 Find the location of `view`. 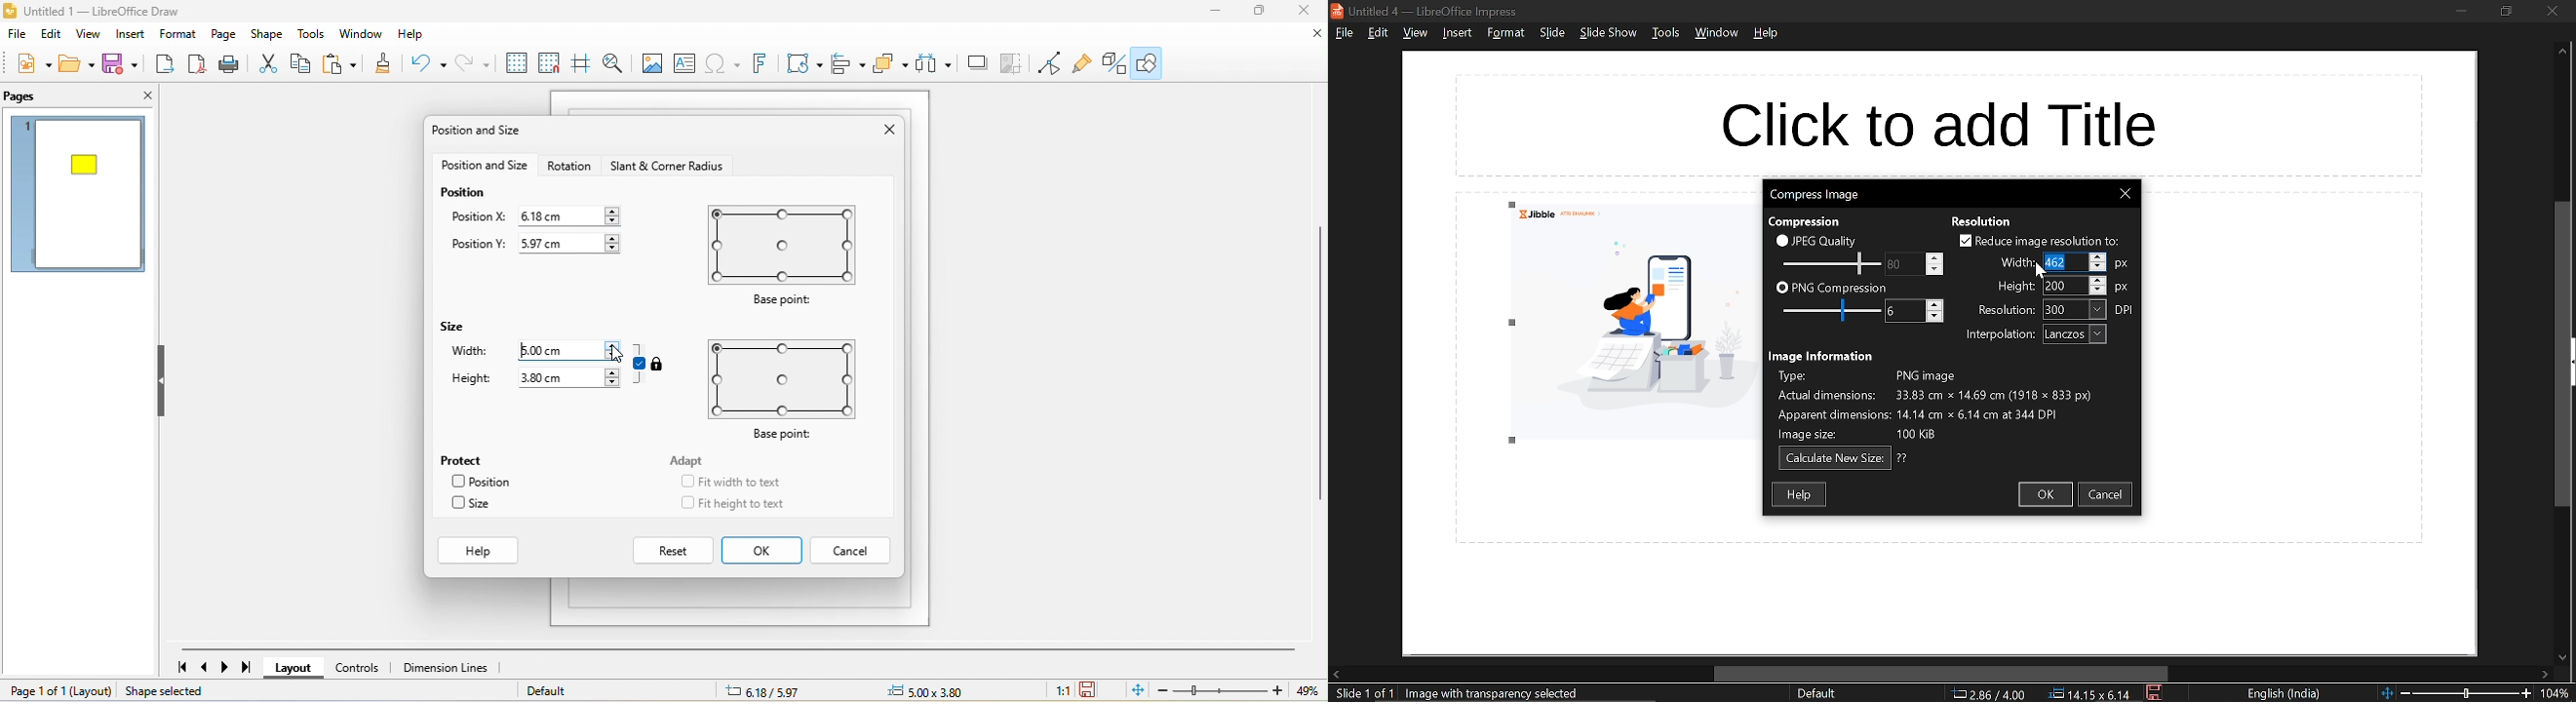

view is located at coordinates (1415, 34).